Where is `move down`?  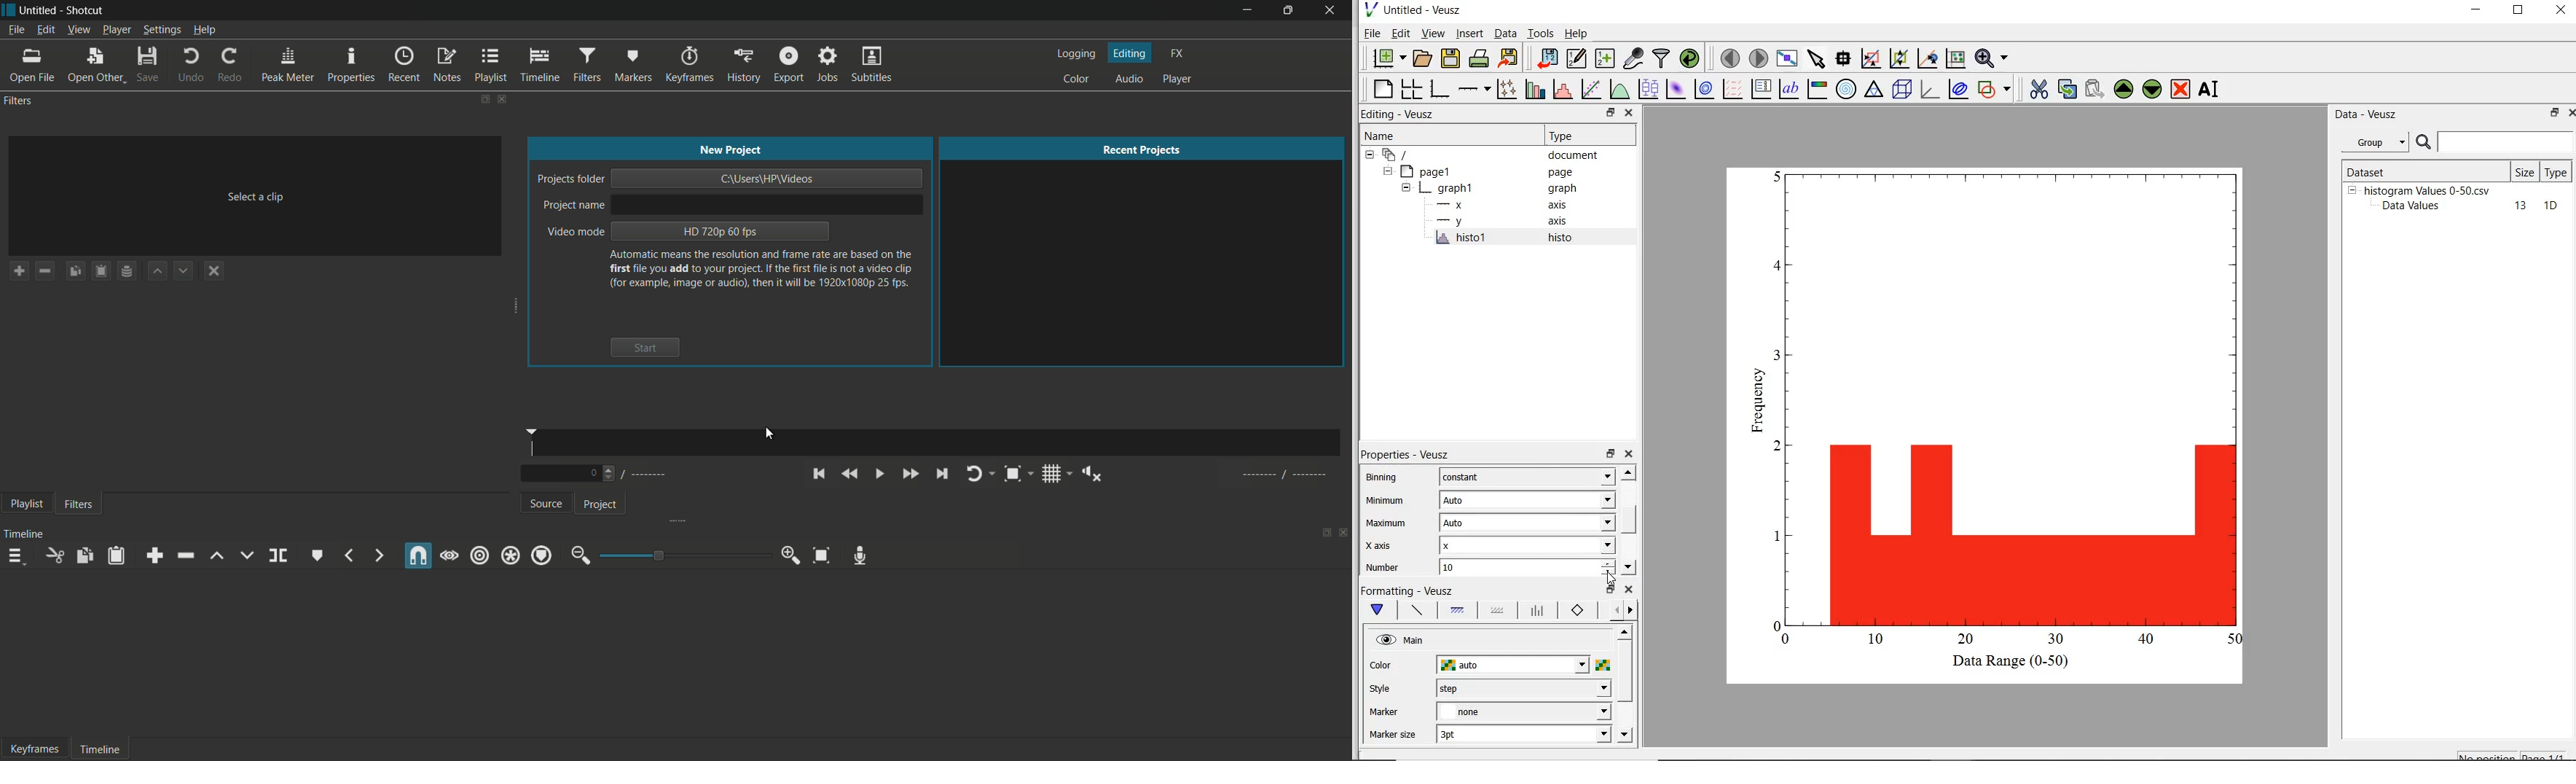
move down is located at coordinates (1625, 735).